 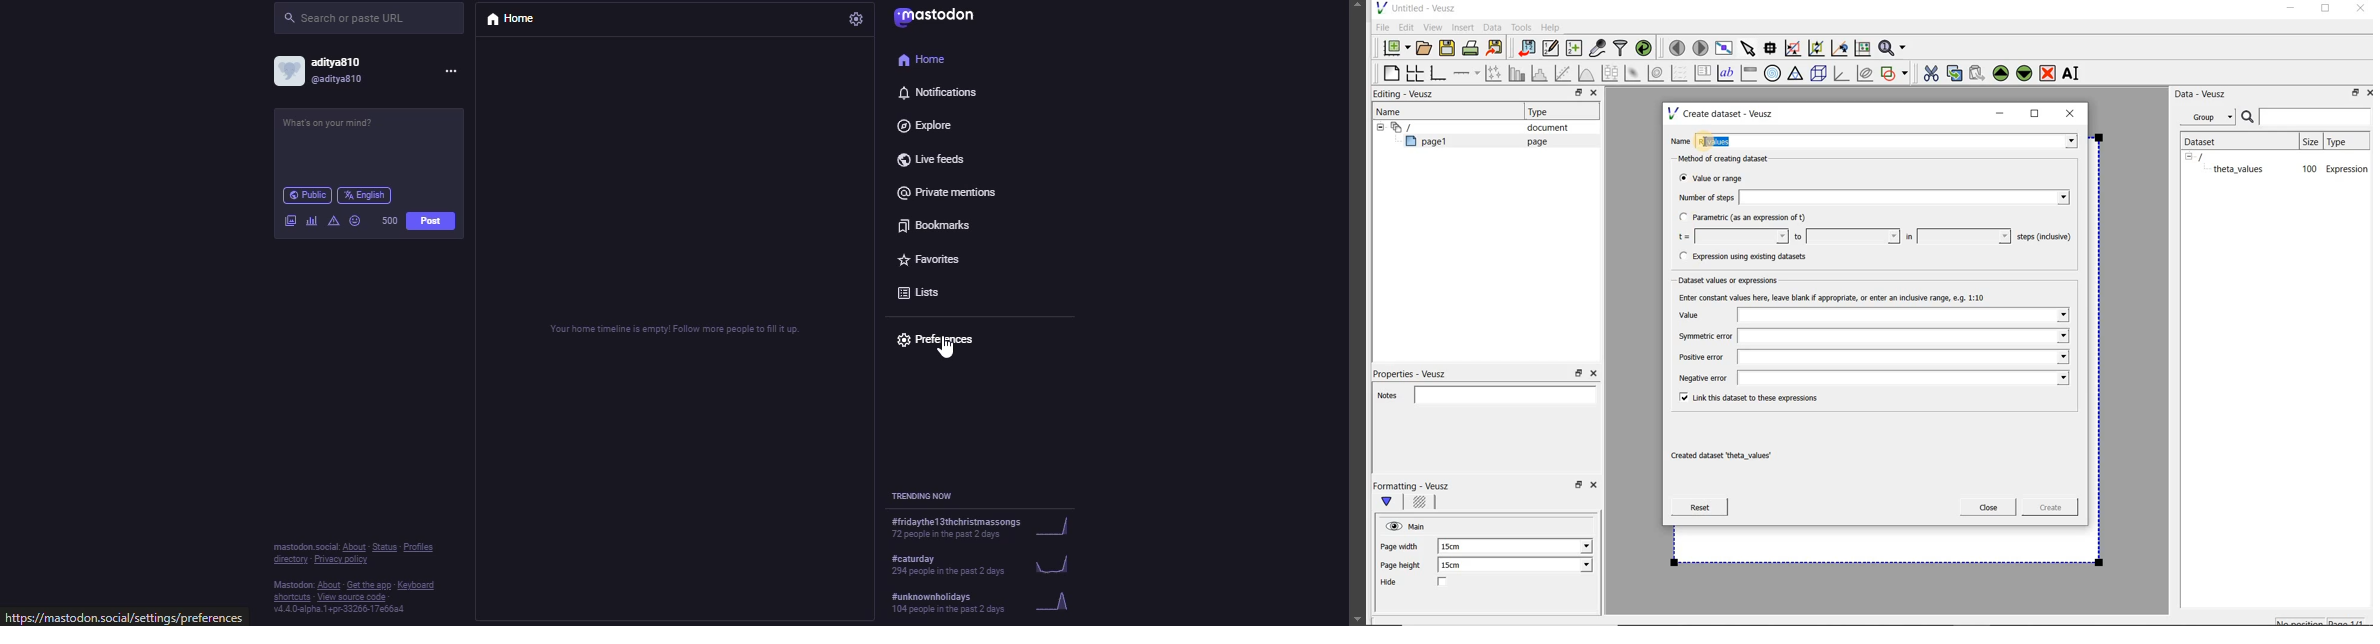 I want to click on Main, so click(x=1419, y=525).